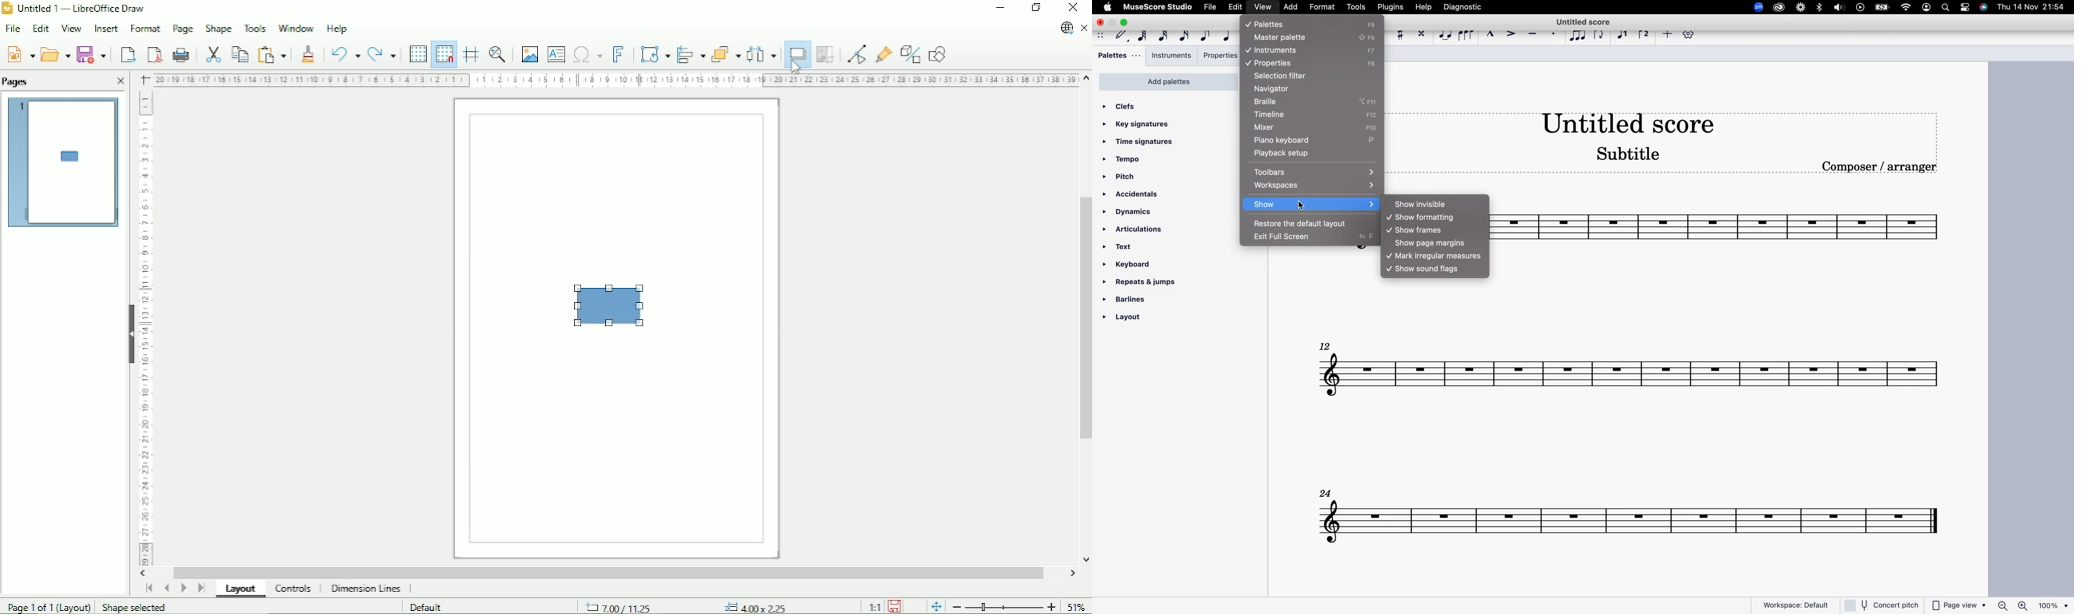 The width and height of the screenshot is (2100, 616). I want to click on show frames, so click(1425, 229).